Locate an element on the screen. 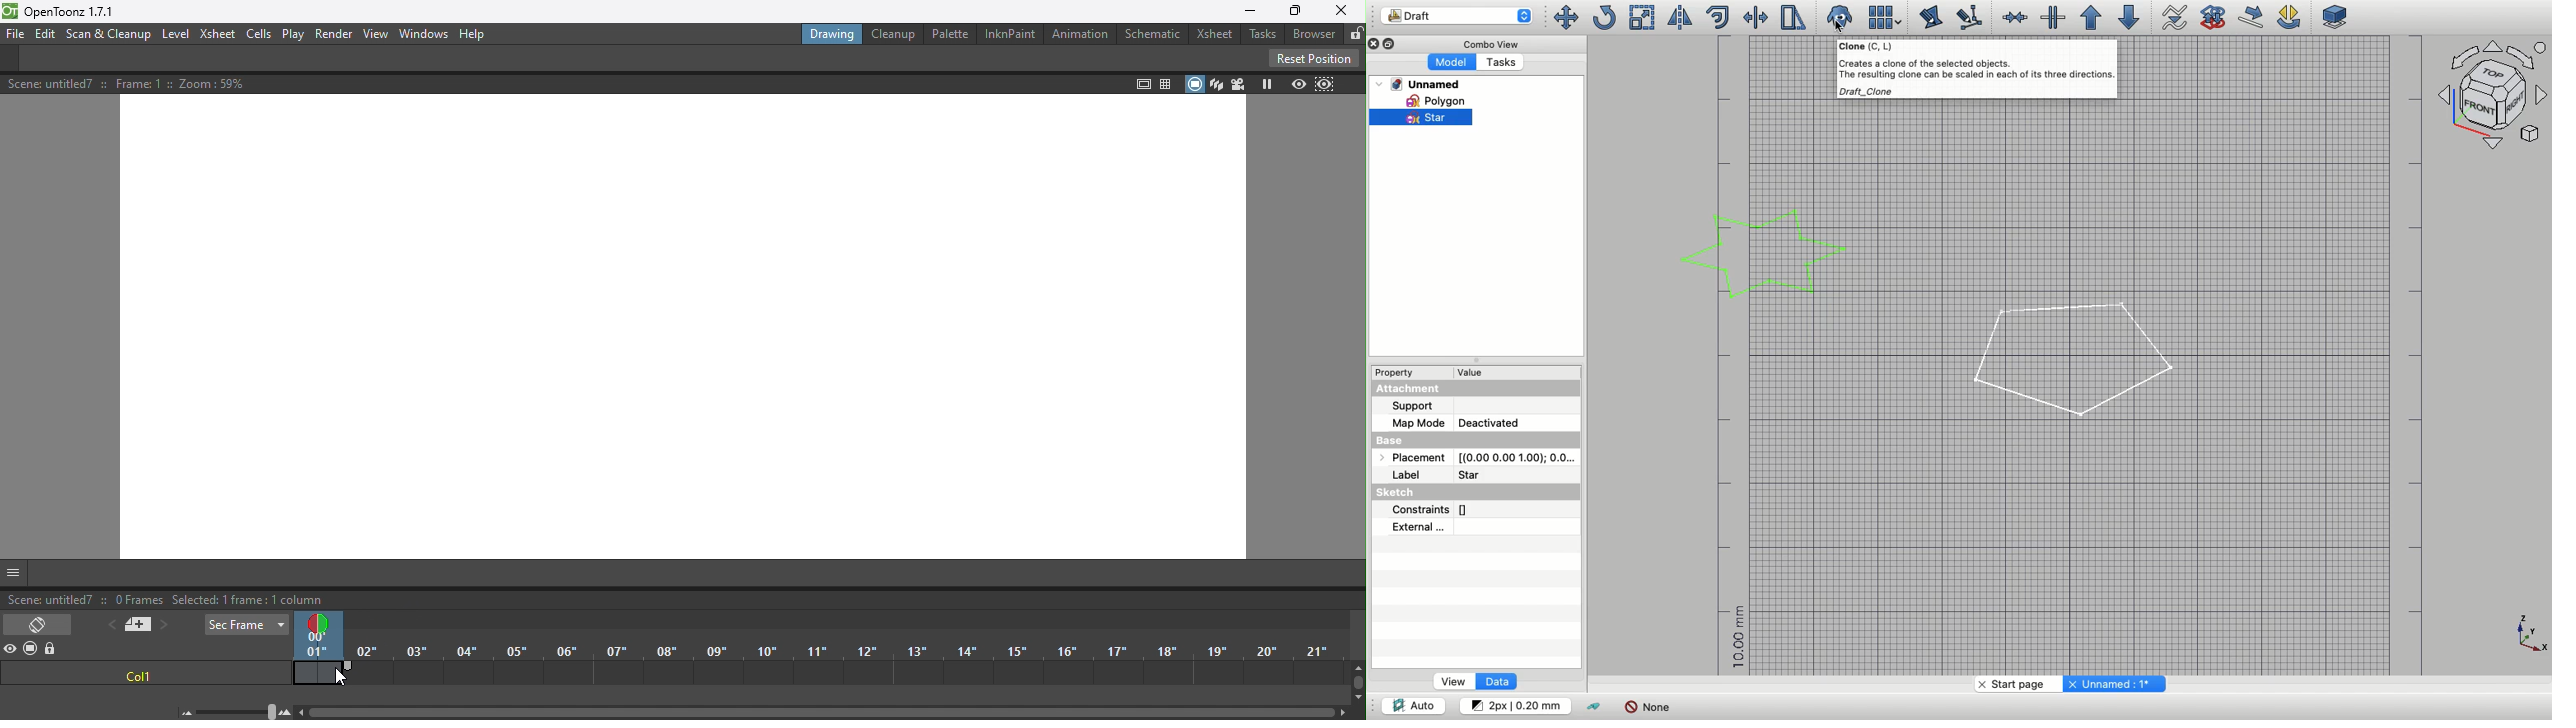 Image resolution: width=2576 pixels, height=728 pixels. Auto is located at coordinates (1413, 704).